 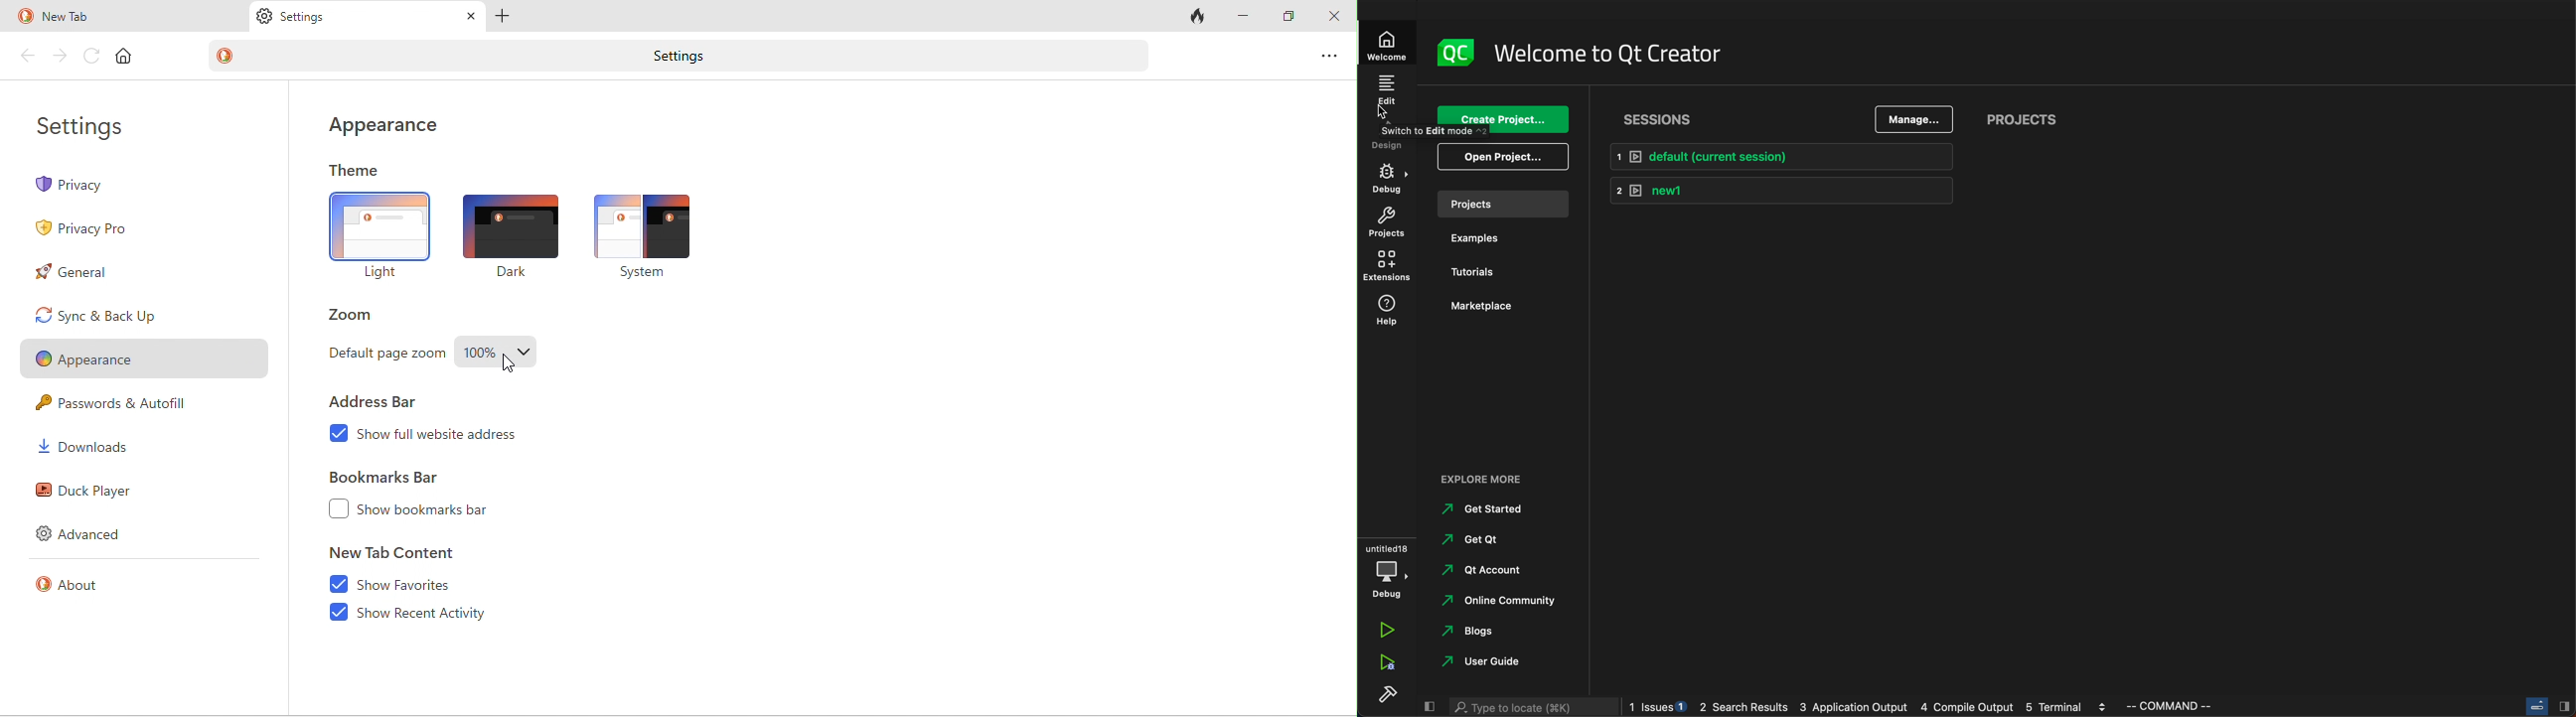 What do you see at coordinates (2031, 117) in the screenshot?
I see `project` at bounding box center [2031, 117].